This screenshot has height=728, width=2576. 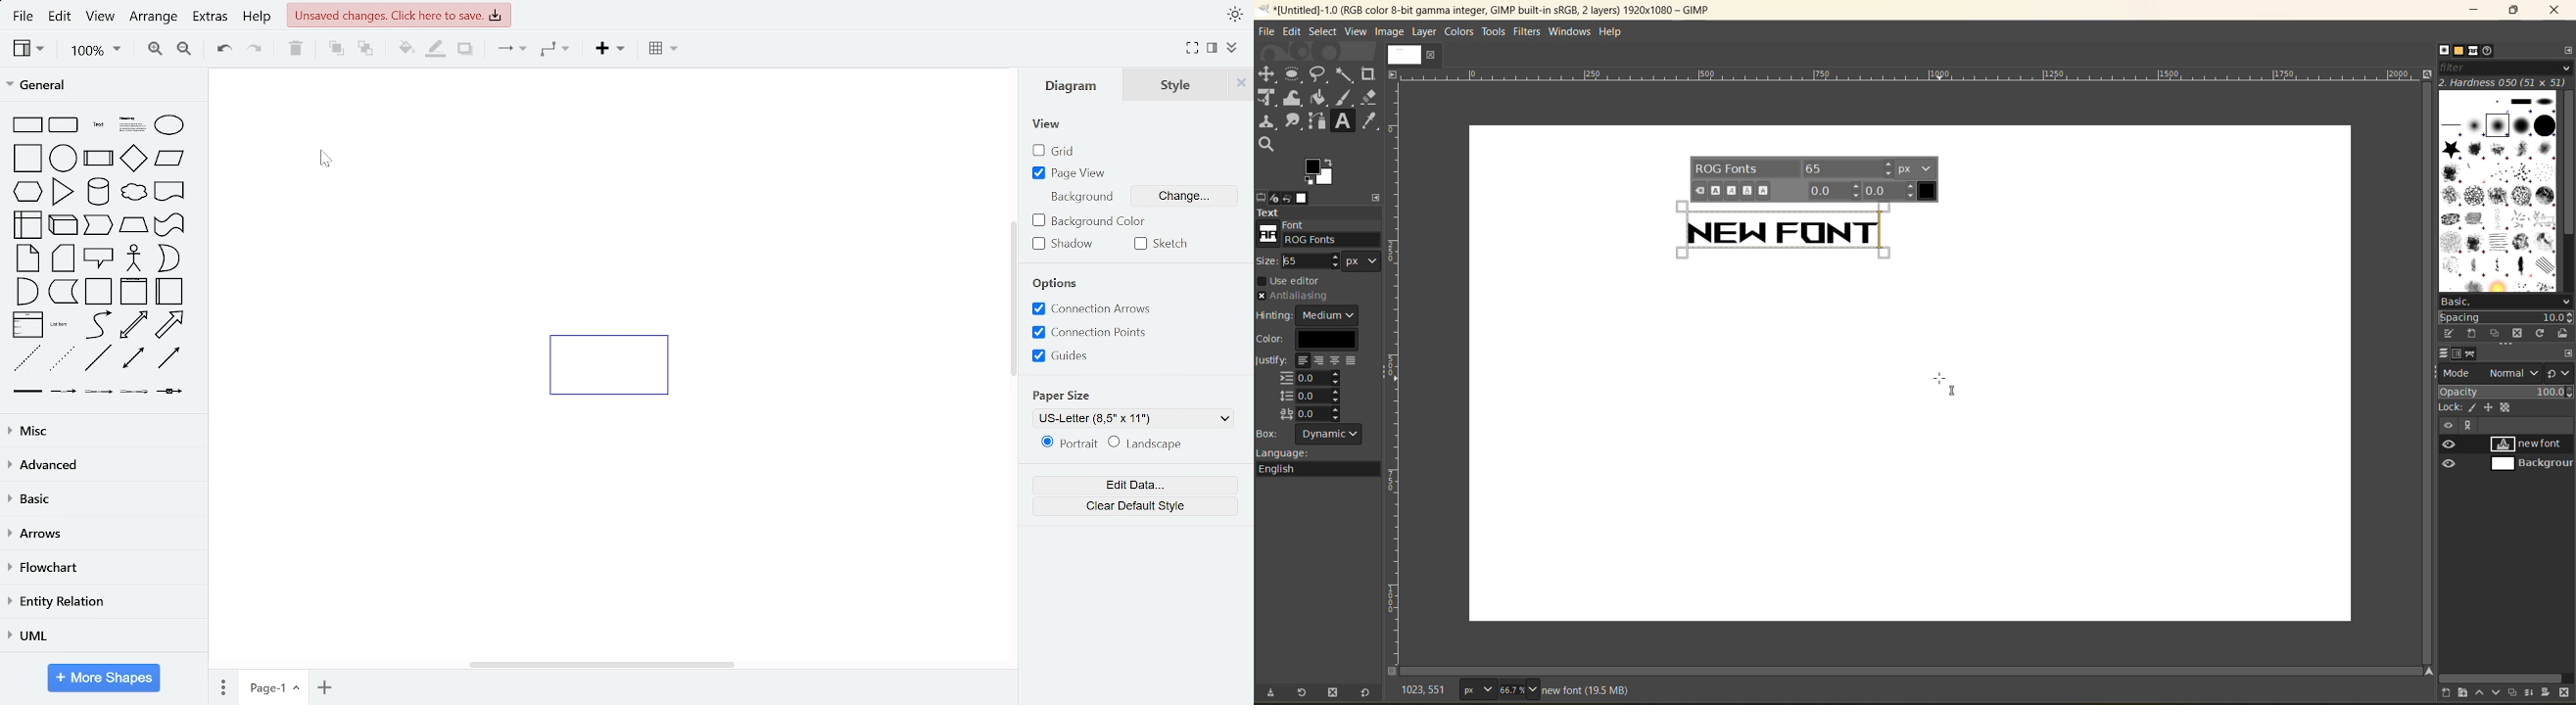 I want to click on create a new layer group, so click(x=2464, y=693).